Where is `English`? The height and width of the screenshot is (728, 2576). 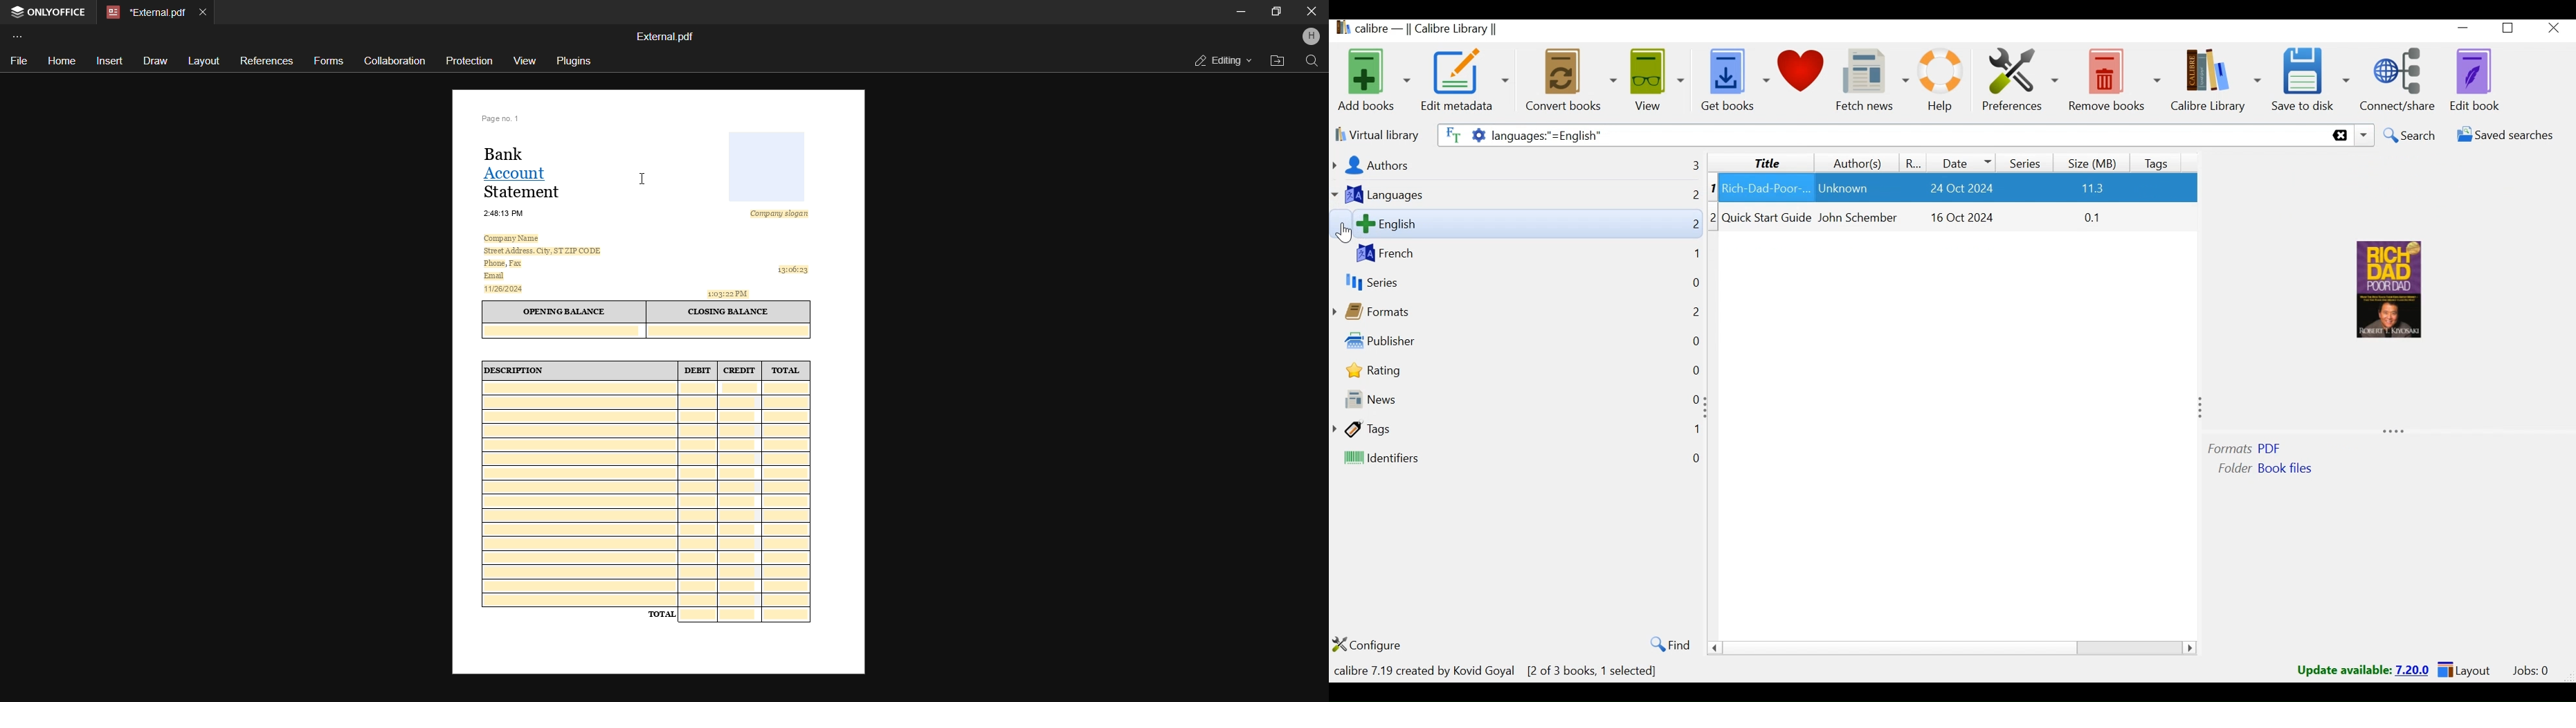
English is located at coordinates (1483, 224).